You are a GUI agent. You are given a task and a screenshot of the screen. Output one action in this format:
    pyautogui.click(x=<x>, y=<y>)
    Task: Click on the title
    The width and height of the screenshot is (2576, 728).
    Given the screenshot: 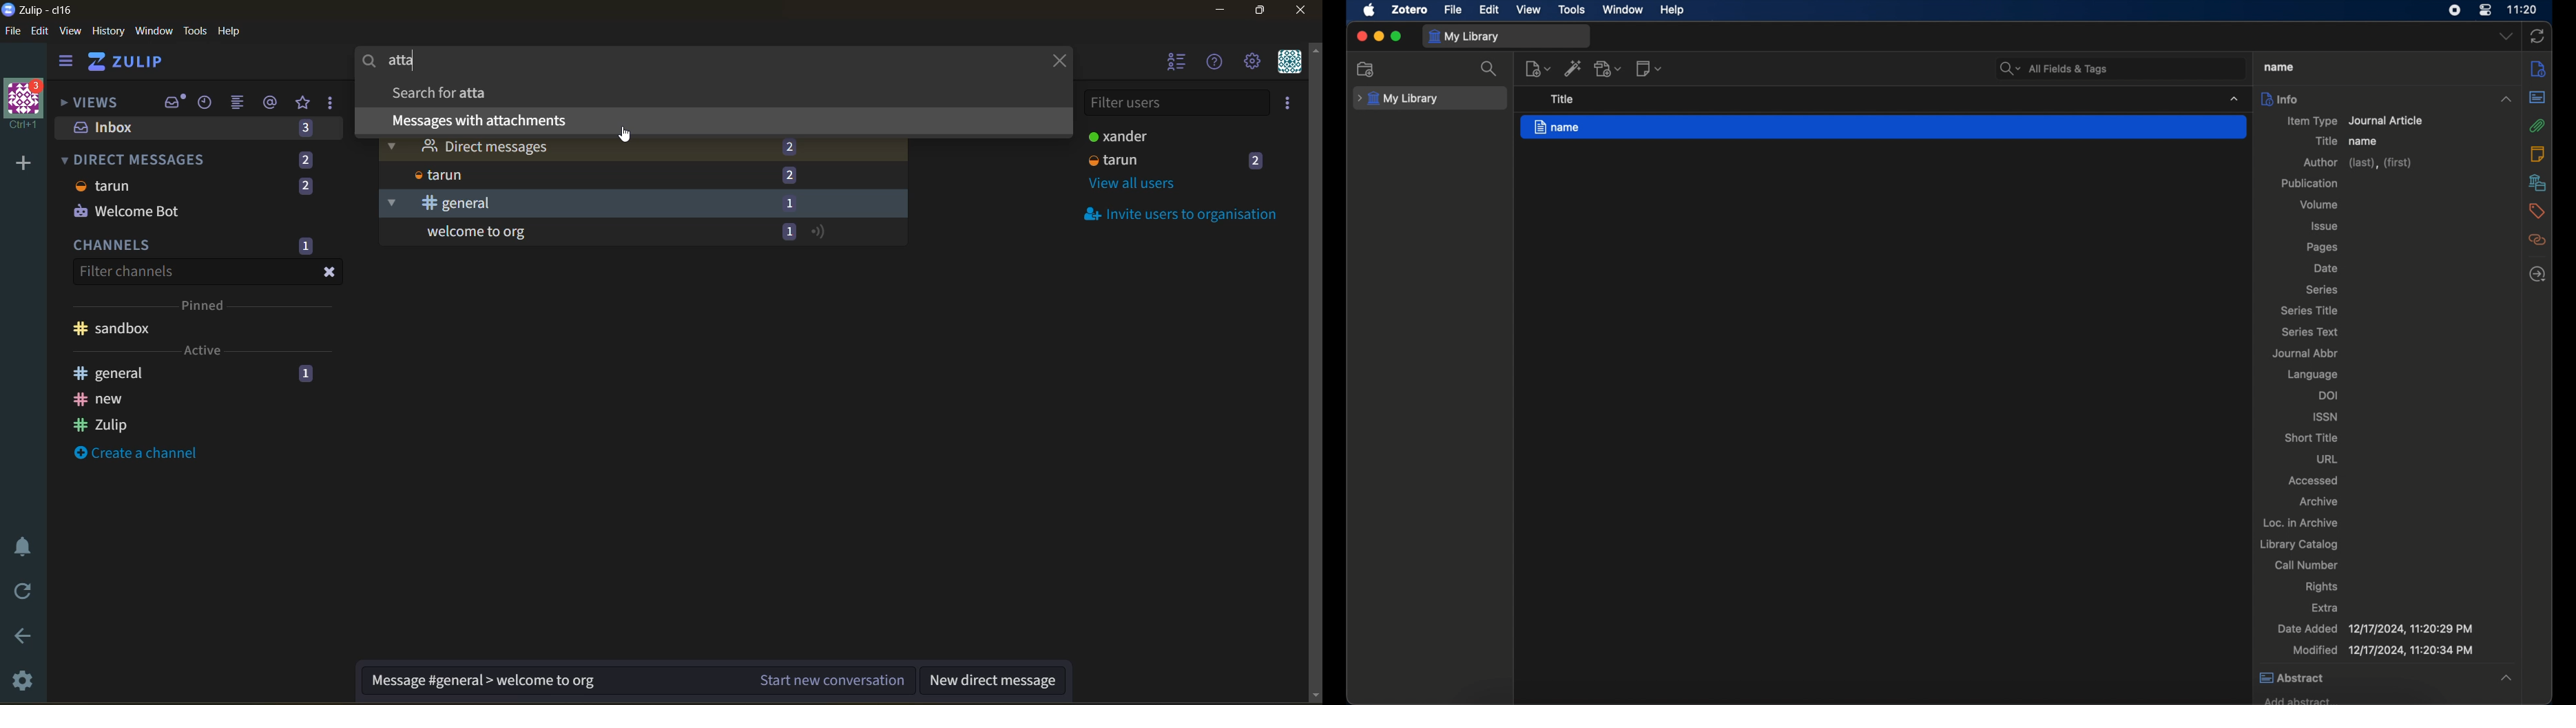 What is the action you would take?
    pyautogui.click(x=2278, y=67)
    